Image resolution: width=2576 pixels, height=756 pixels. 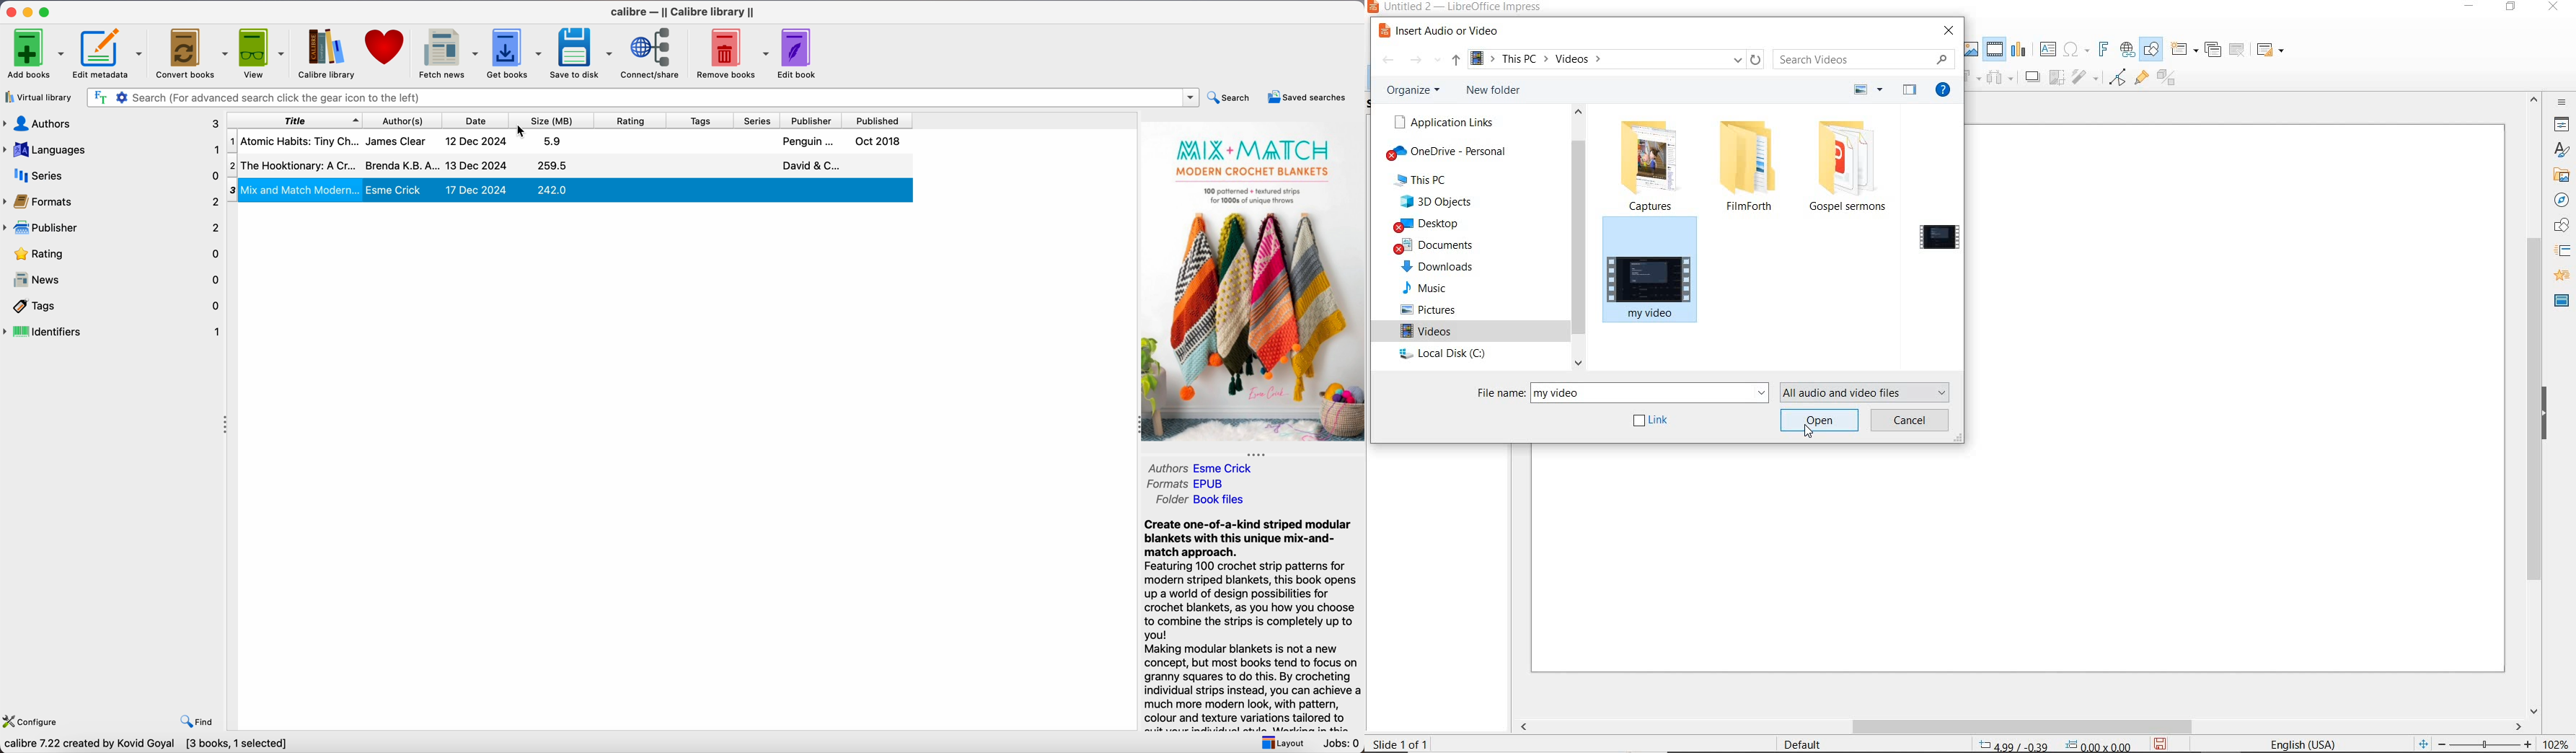 What do you see at coordinates (2560, 202) in the screenshot?
I see `navigation` at bounding box center [2560, 202].